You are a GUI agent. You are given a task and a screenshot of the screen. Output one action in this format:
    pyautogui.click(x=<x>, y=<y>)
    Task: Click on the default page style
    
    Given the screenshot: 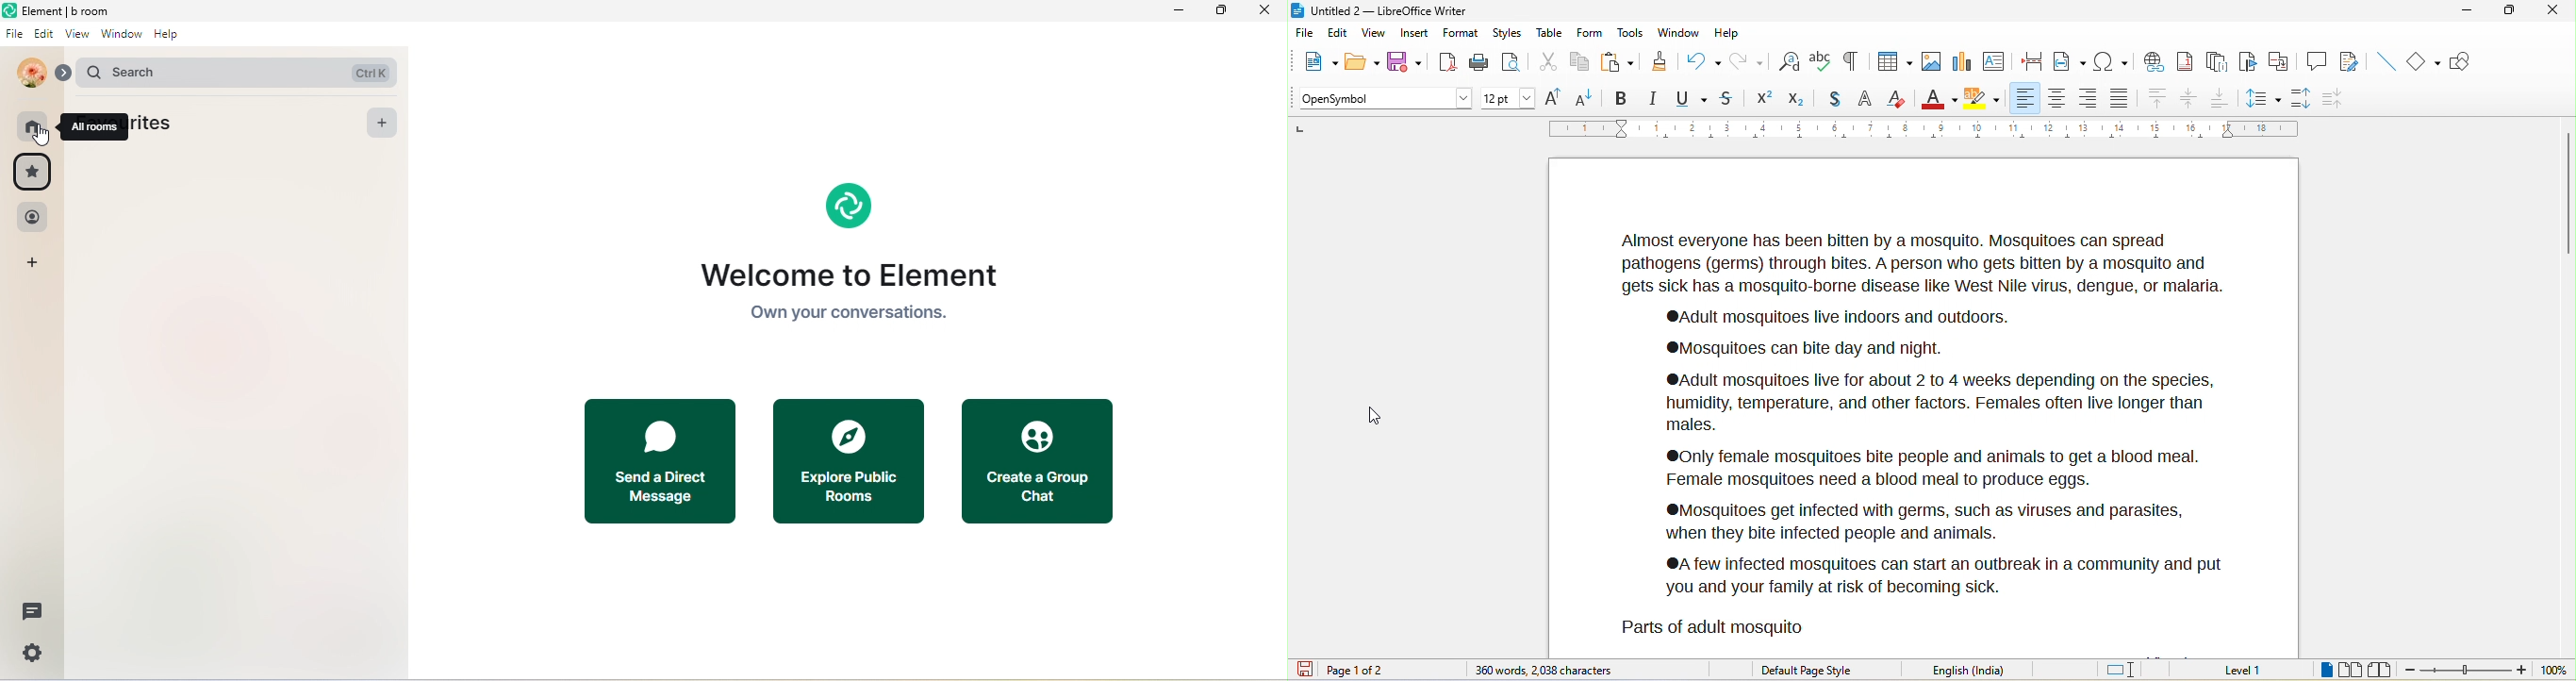 What is the action you would take?
    pyautogui.click(x=1809, y=668)
    